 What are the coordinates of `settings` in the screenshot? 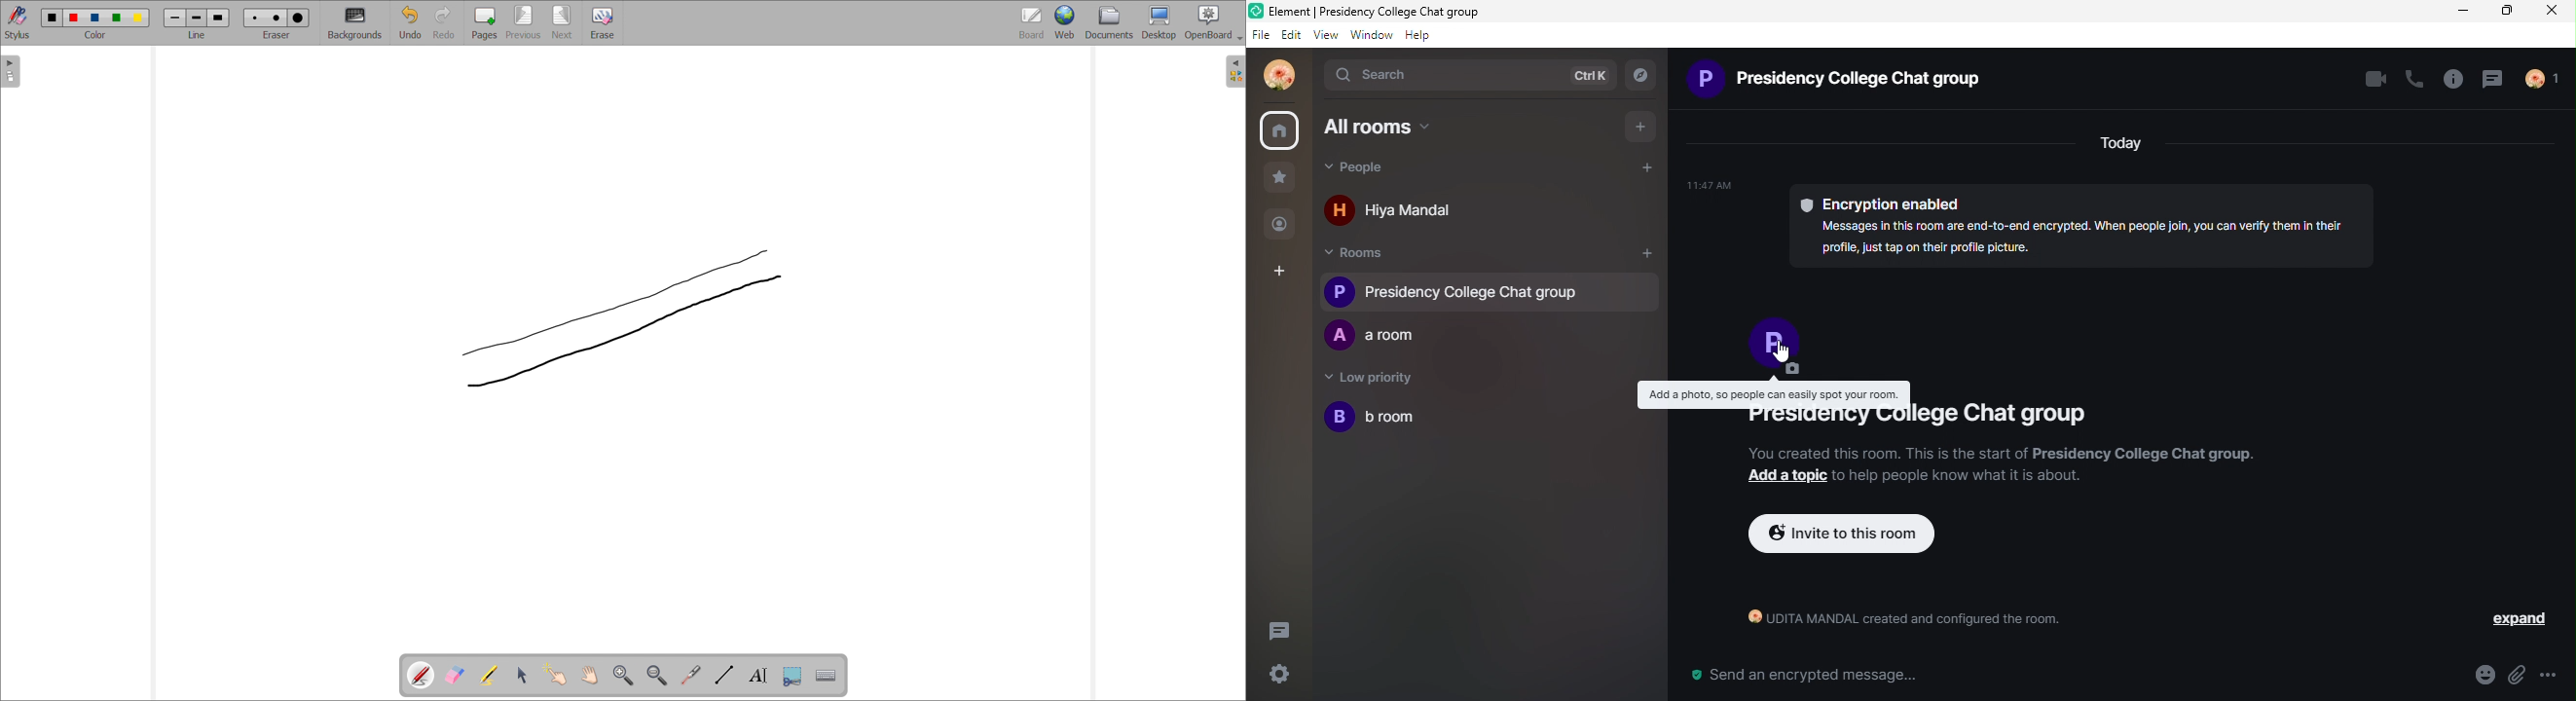 It's located at (1276, 675).